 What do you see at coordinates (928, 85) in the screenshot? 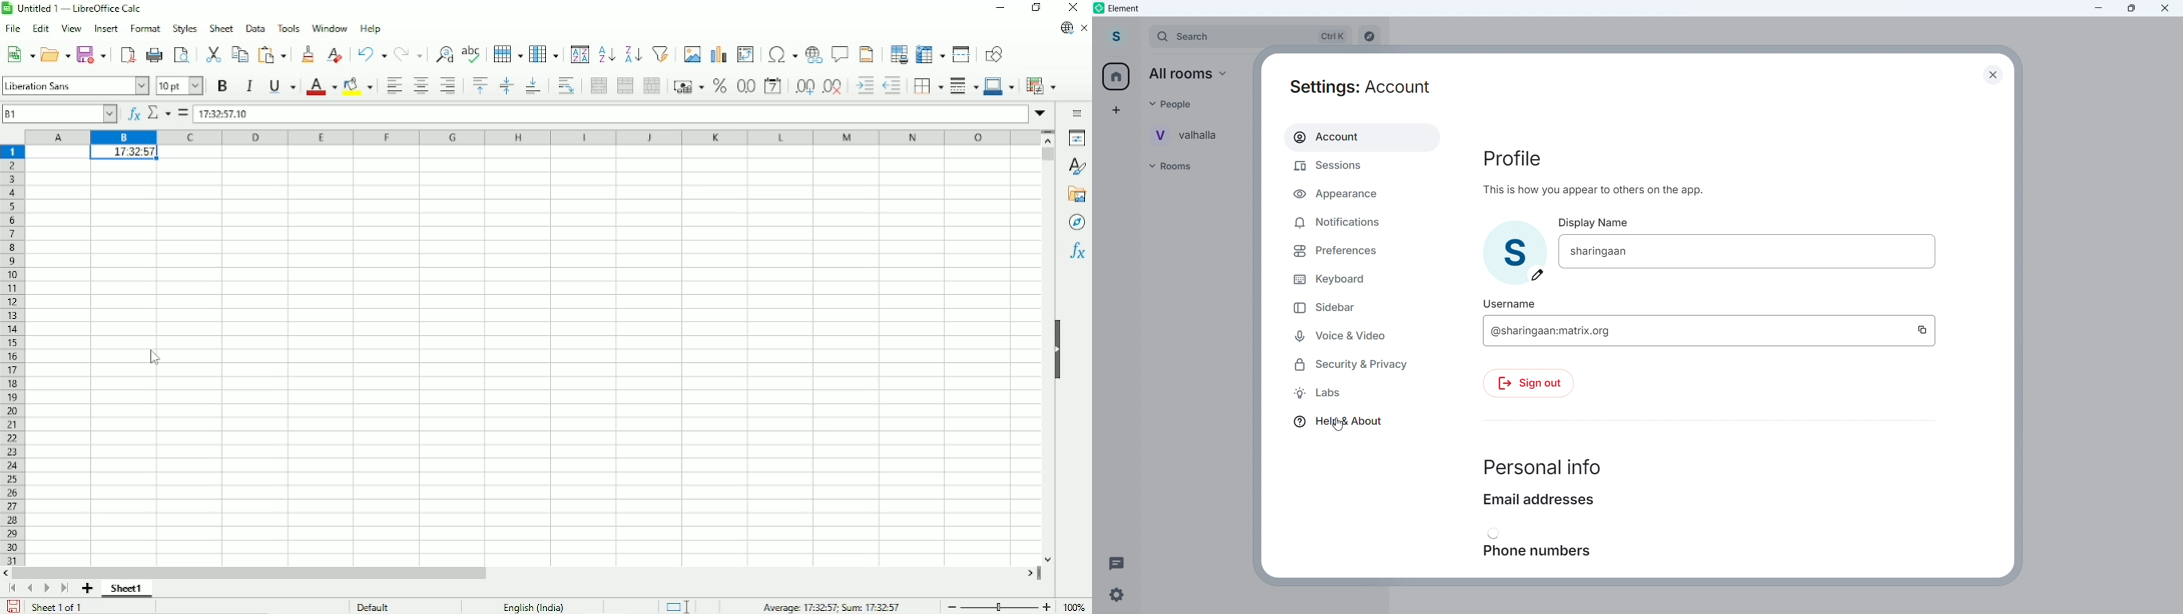
I see `Borders` at bounding box center [928, 85].